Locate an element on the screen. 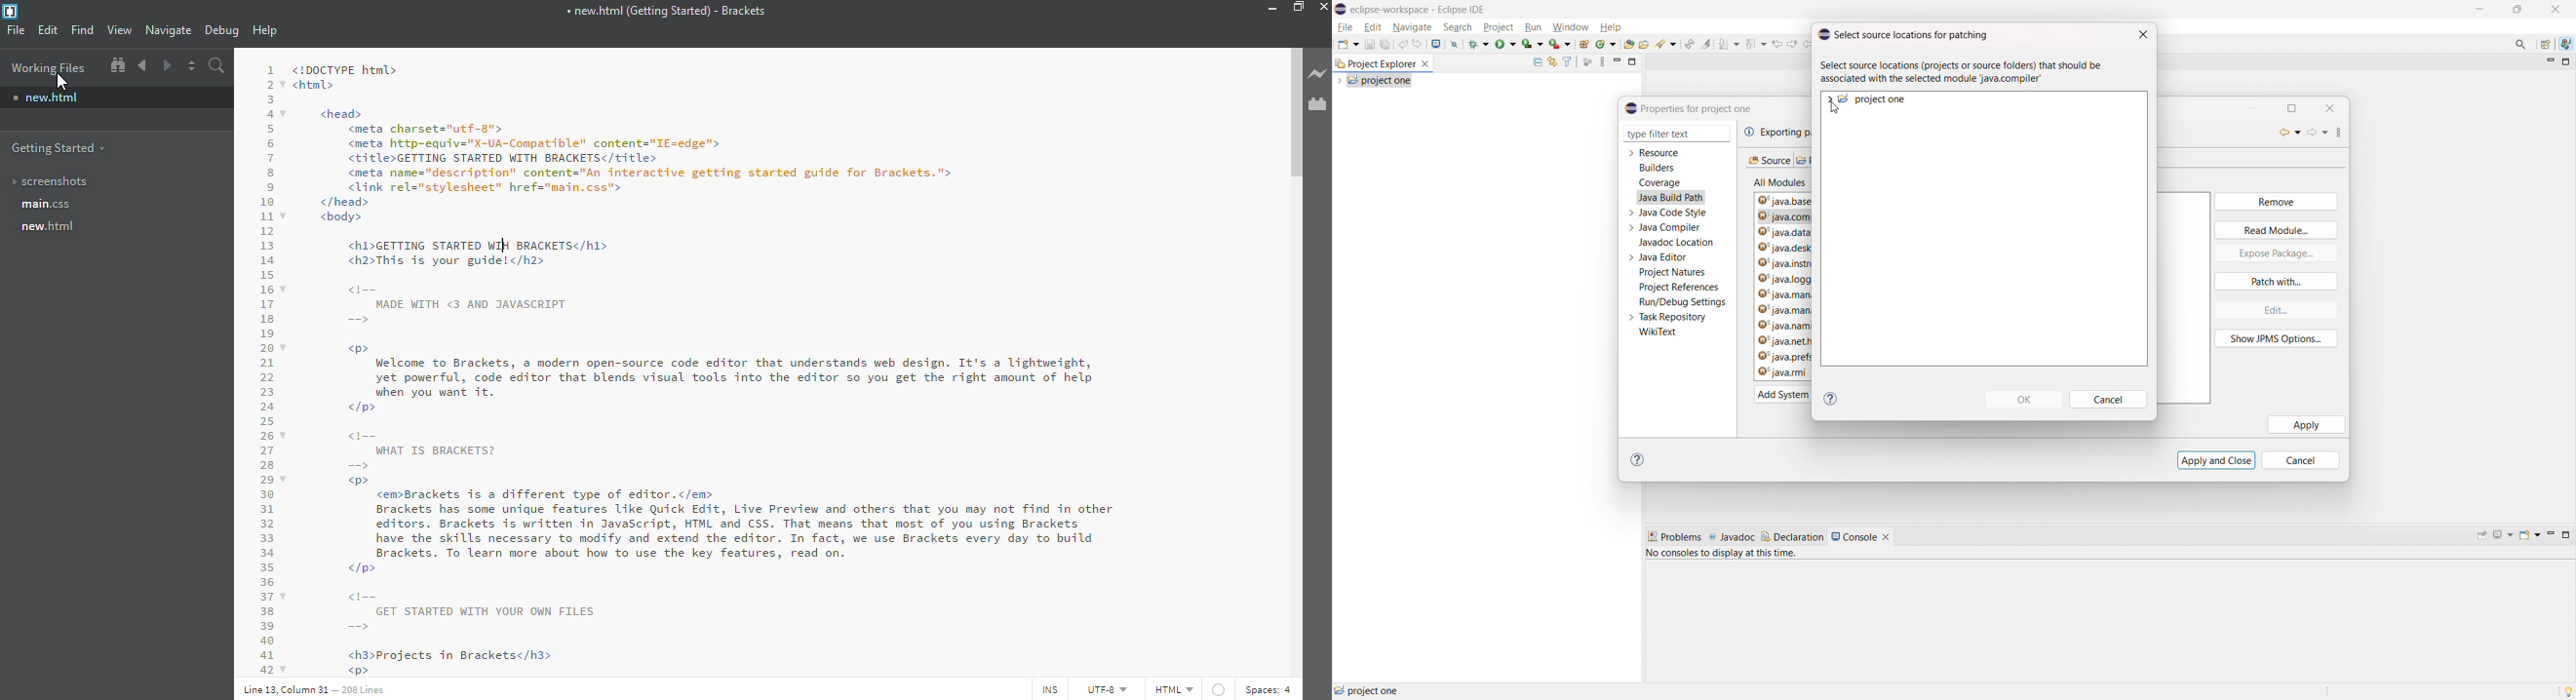 The image size is (2576, 700). forward is located at coordinates (166, 66).